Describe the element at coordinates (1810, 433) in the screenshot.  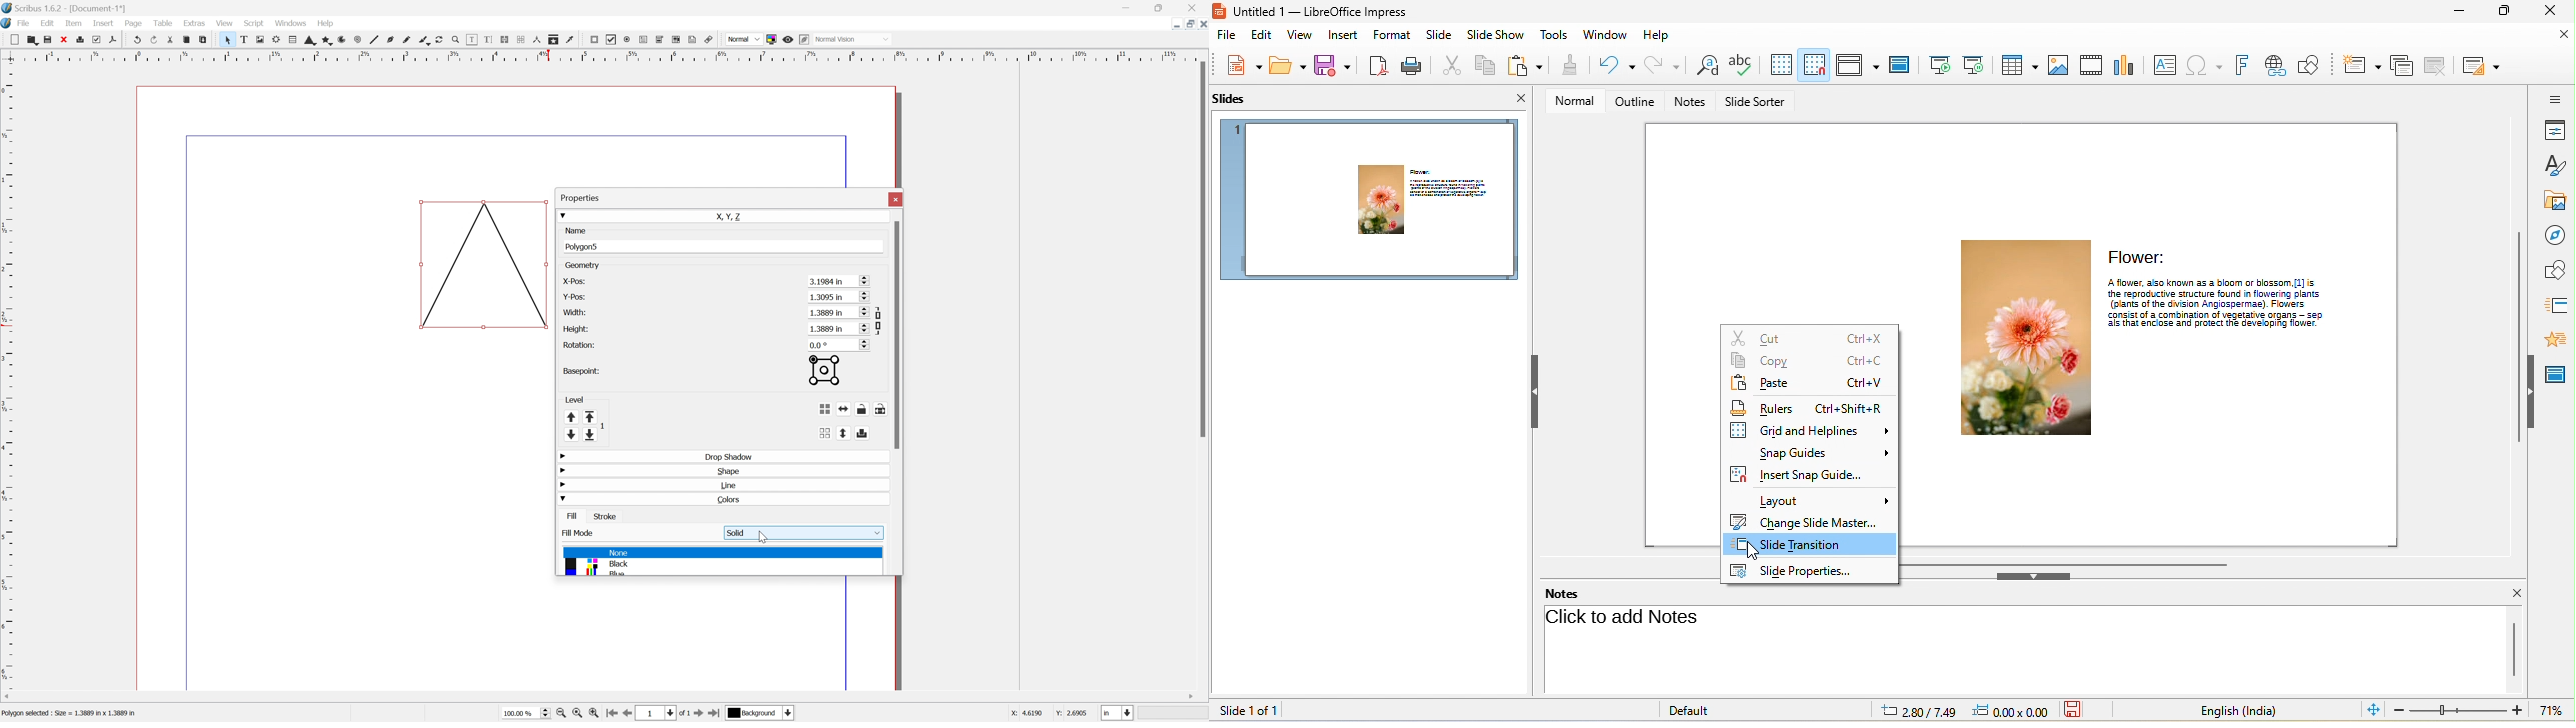
I see `grid and helplines` at that location.